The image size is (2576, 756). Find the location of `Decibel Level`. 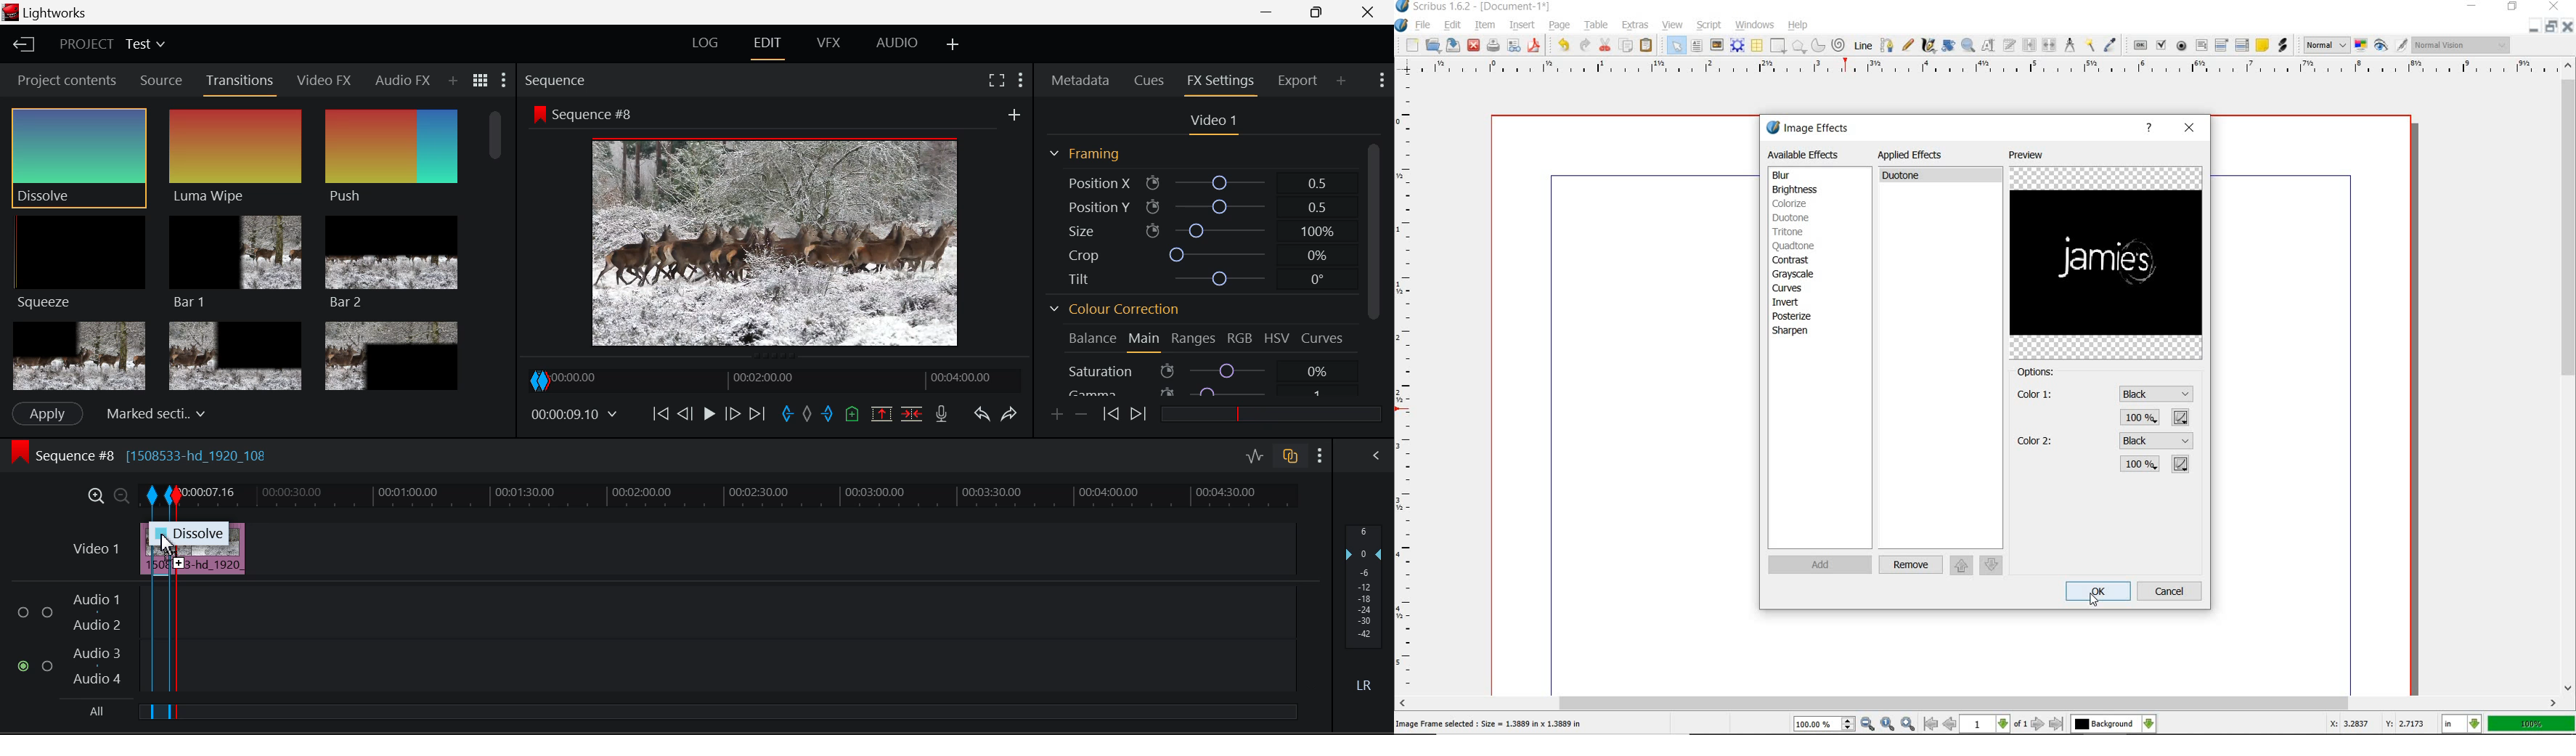

Decibel Level is located at coordinates (1366, 611).